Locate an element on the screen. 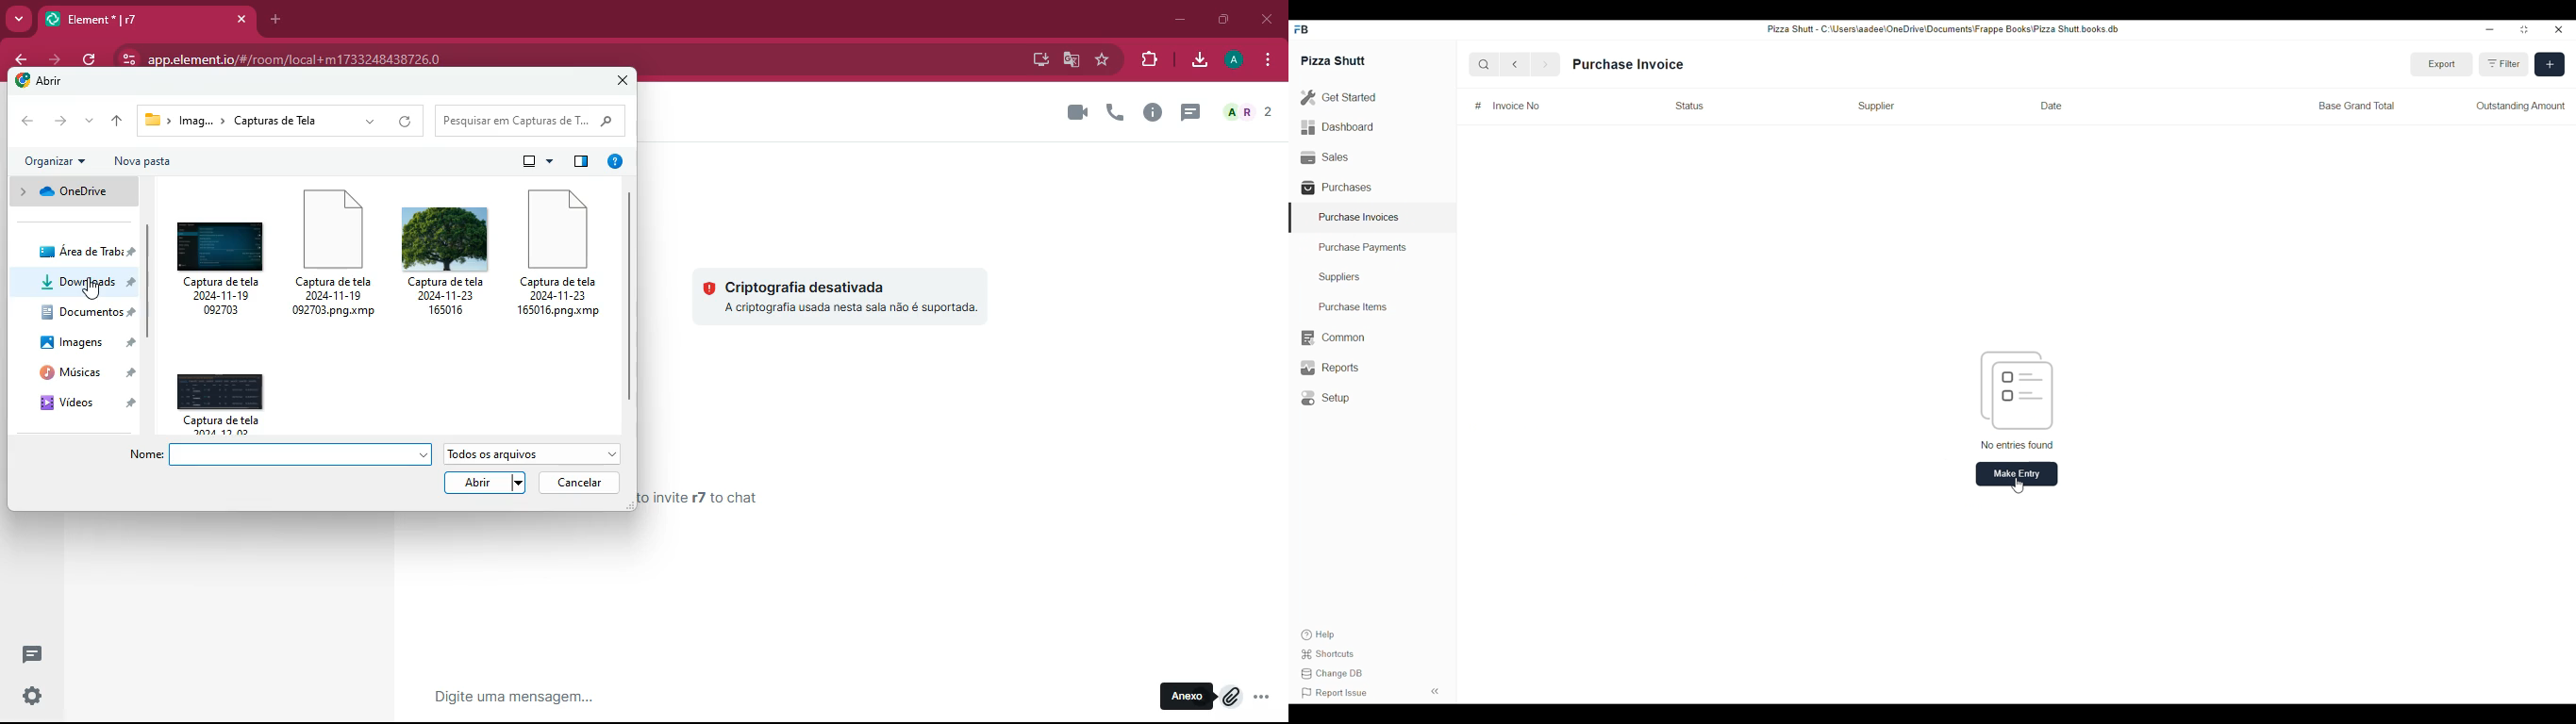 This screenshot has height=728, width=2576. minimize is located at coordinates (1174, 19).